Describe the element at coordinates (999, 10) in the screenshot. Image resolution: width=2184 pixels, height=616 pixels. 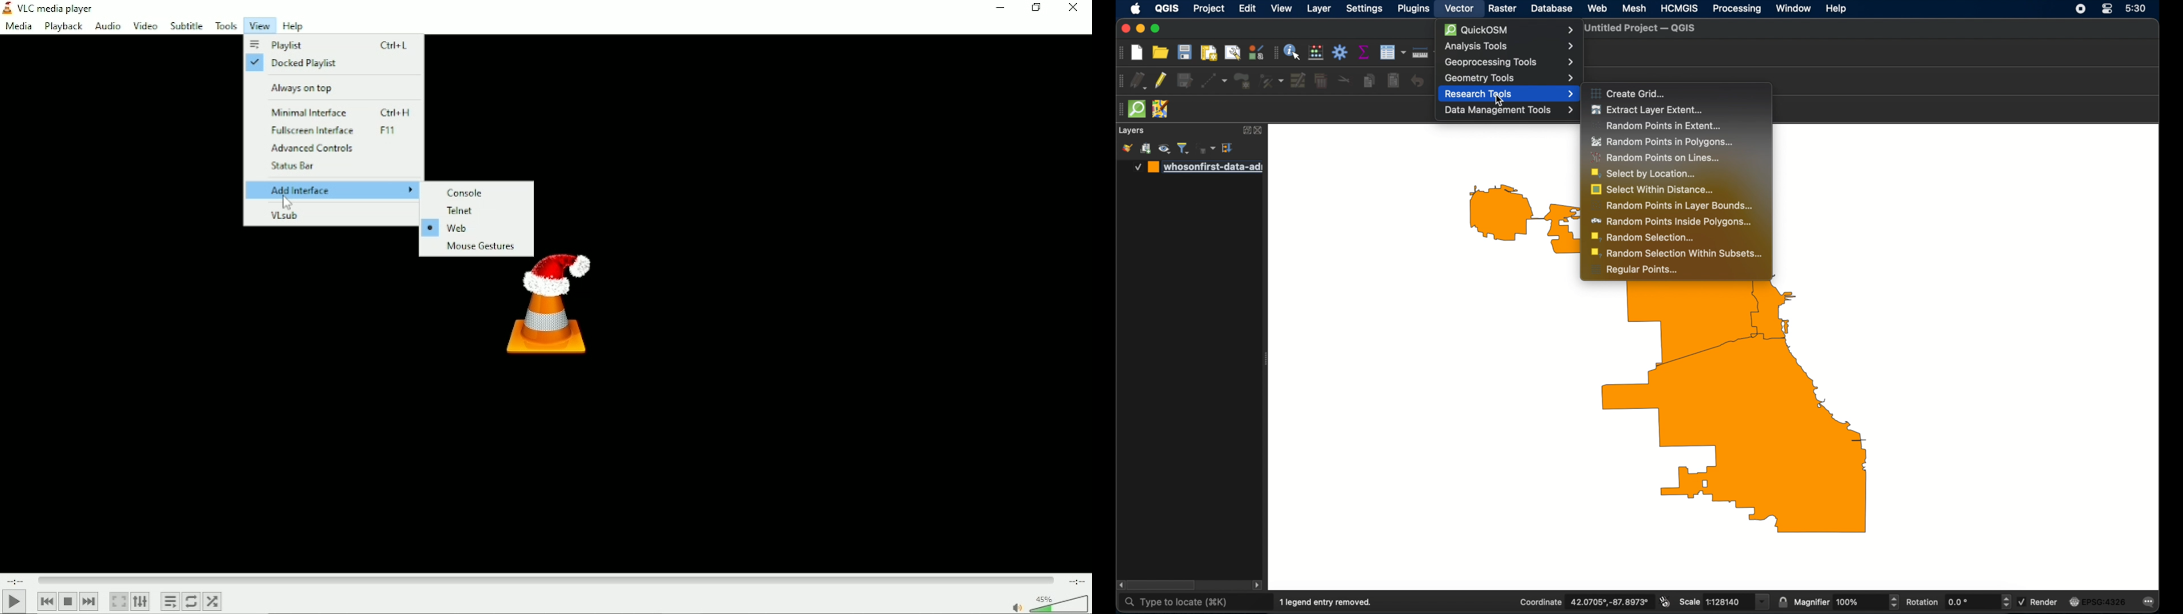
I see `Minimize` at that location.